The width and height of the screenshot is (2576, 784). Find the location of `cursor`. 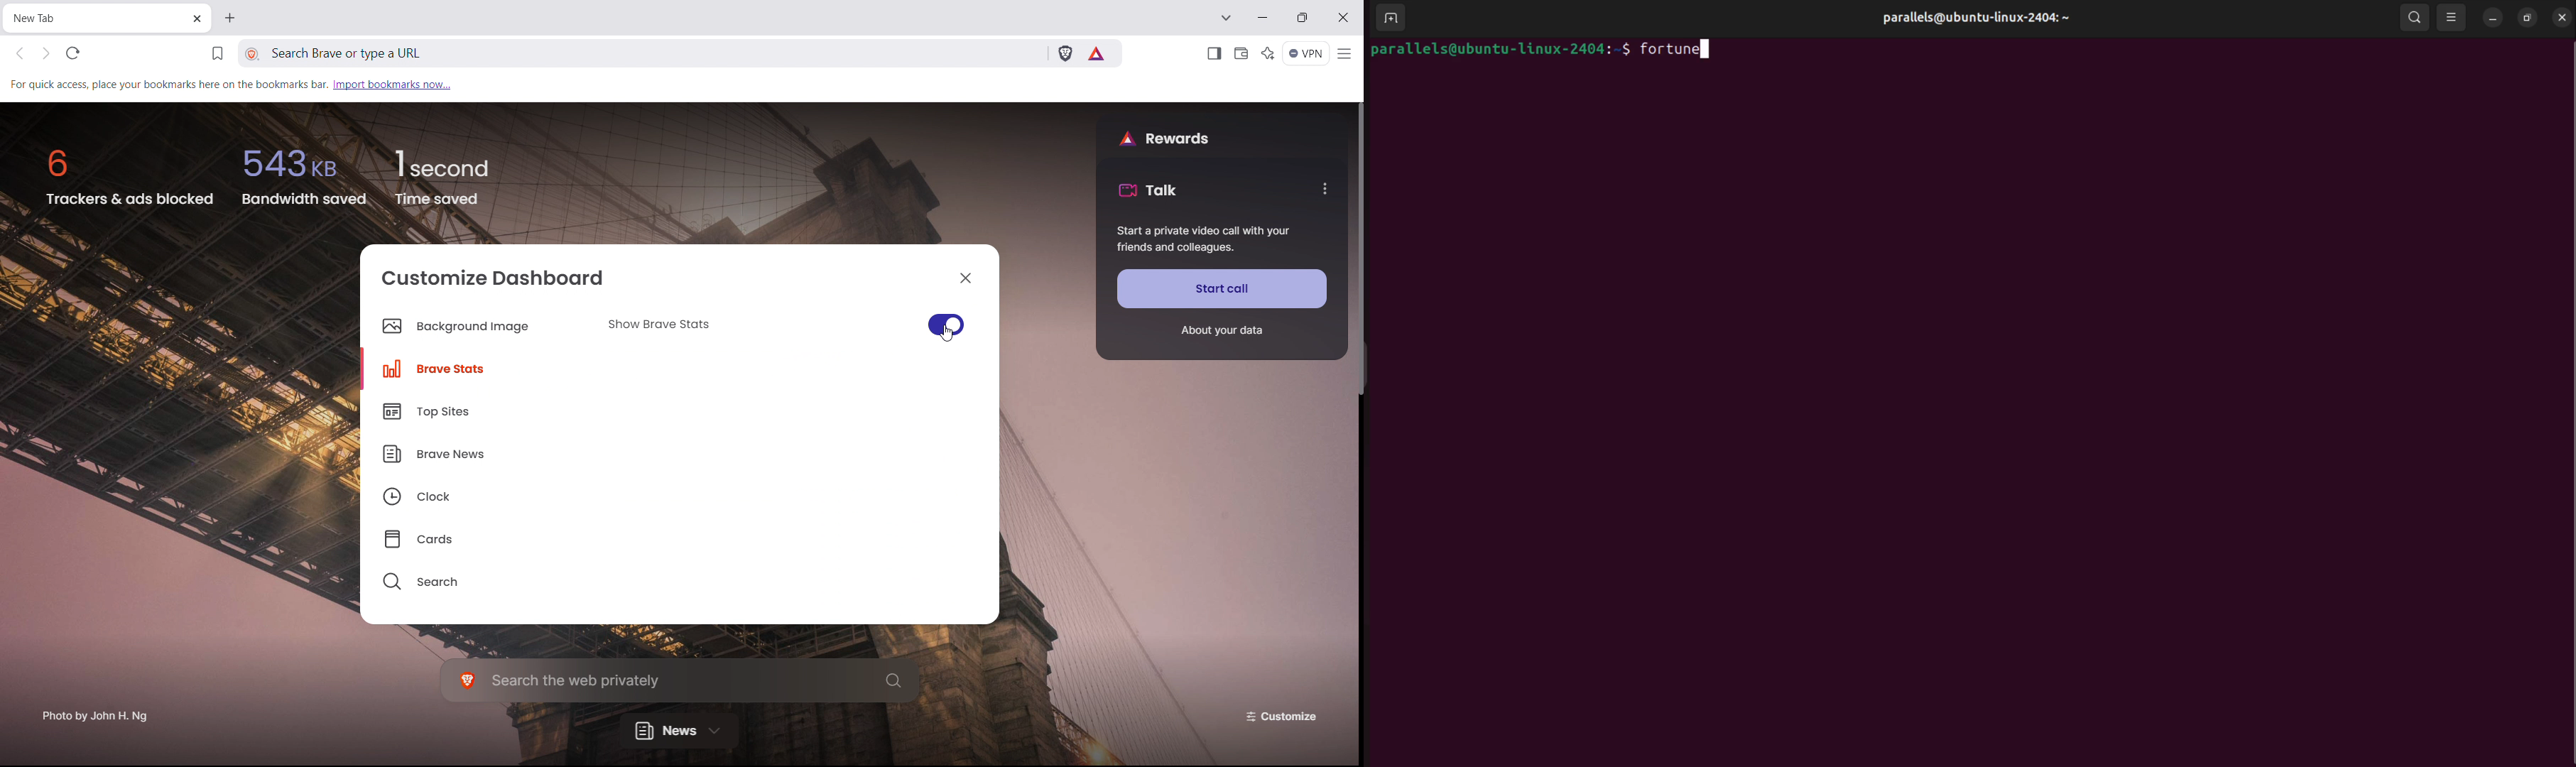

cursor is located at coordinates (949, 333).